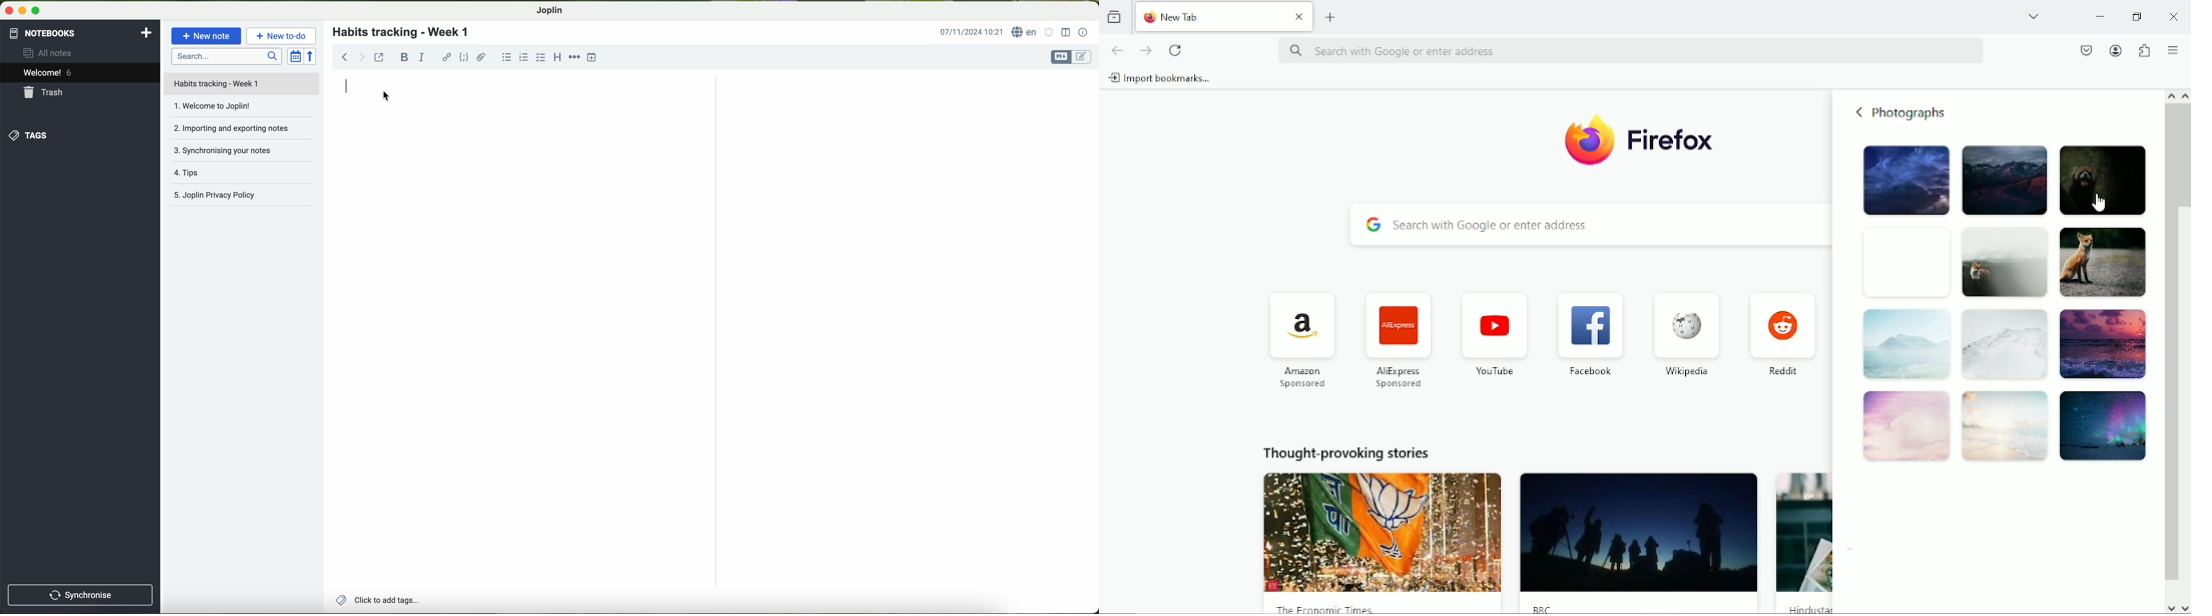  What do you see at coordinates (281, 36) in the screenshot?
I see `new to-do button` at bounding box center [281, 36].